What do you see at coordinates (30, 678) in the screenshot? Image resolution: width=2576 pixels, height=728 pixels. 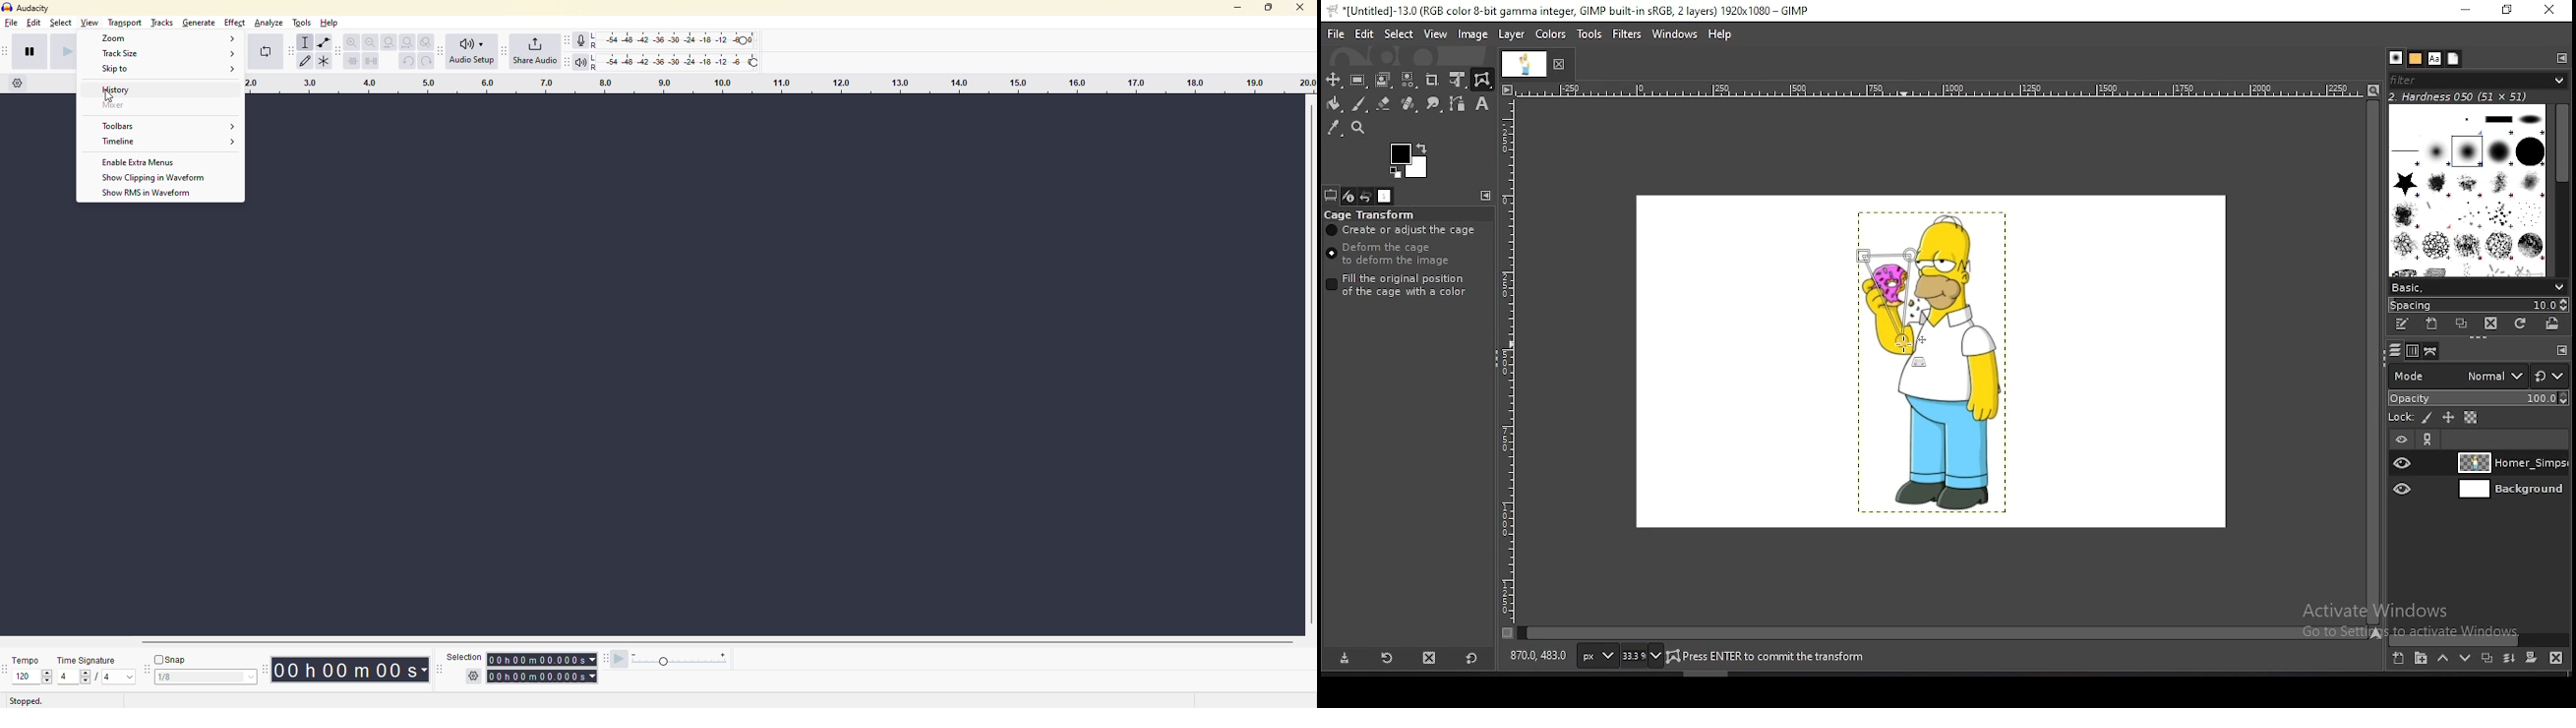 I see `value` at bounding box center [30, 678].